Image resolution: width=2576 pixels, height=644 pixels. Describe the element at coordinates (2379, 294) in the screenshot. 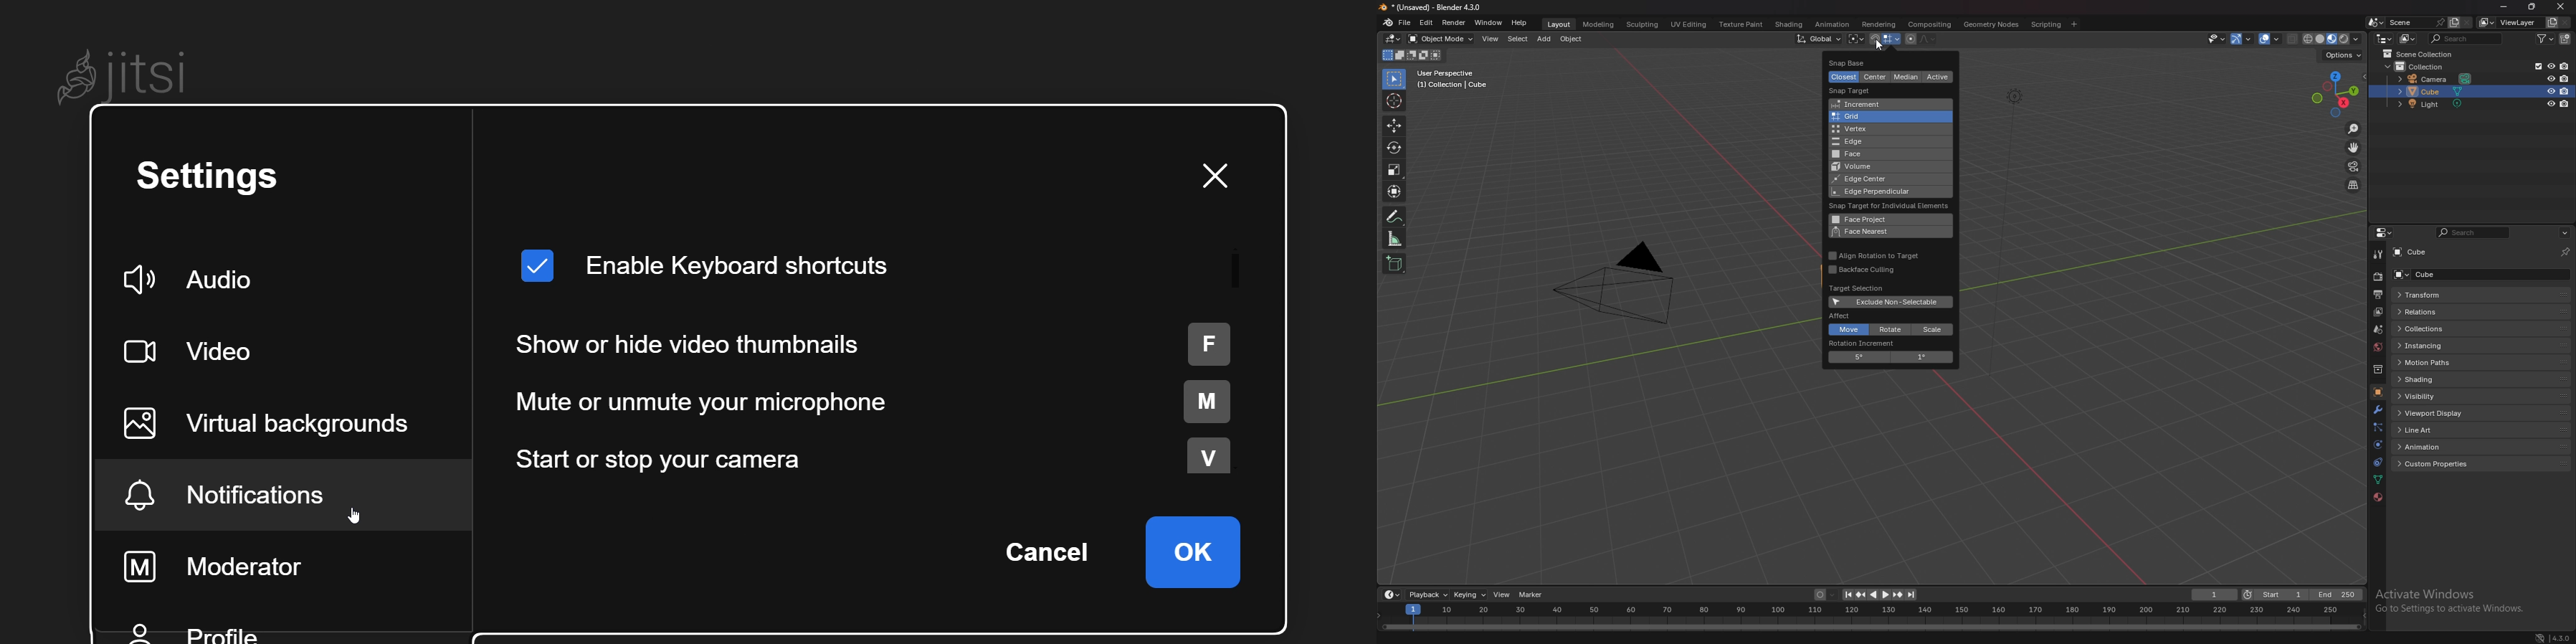

I see `output` at that location.